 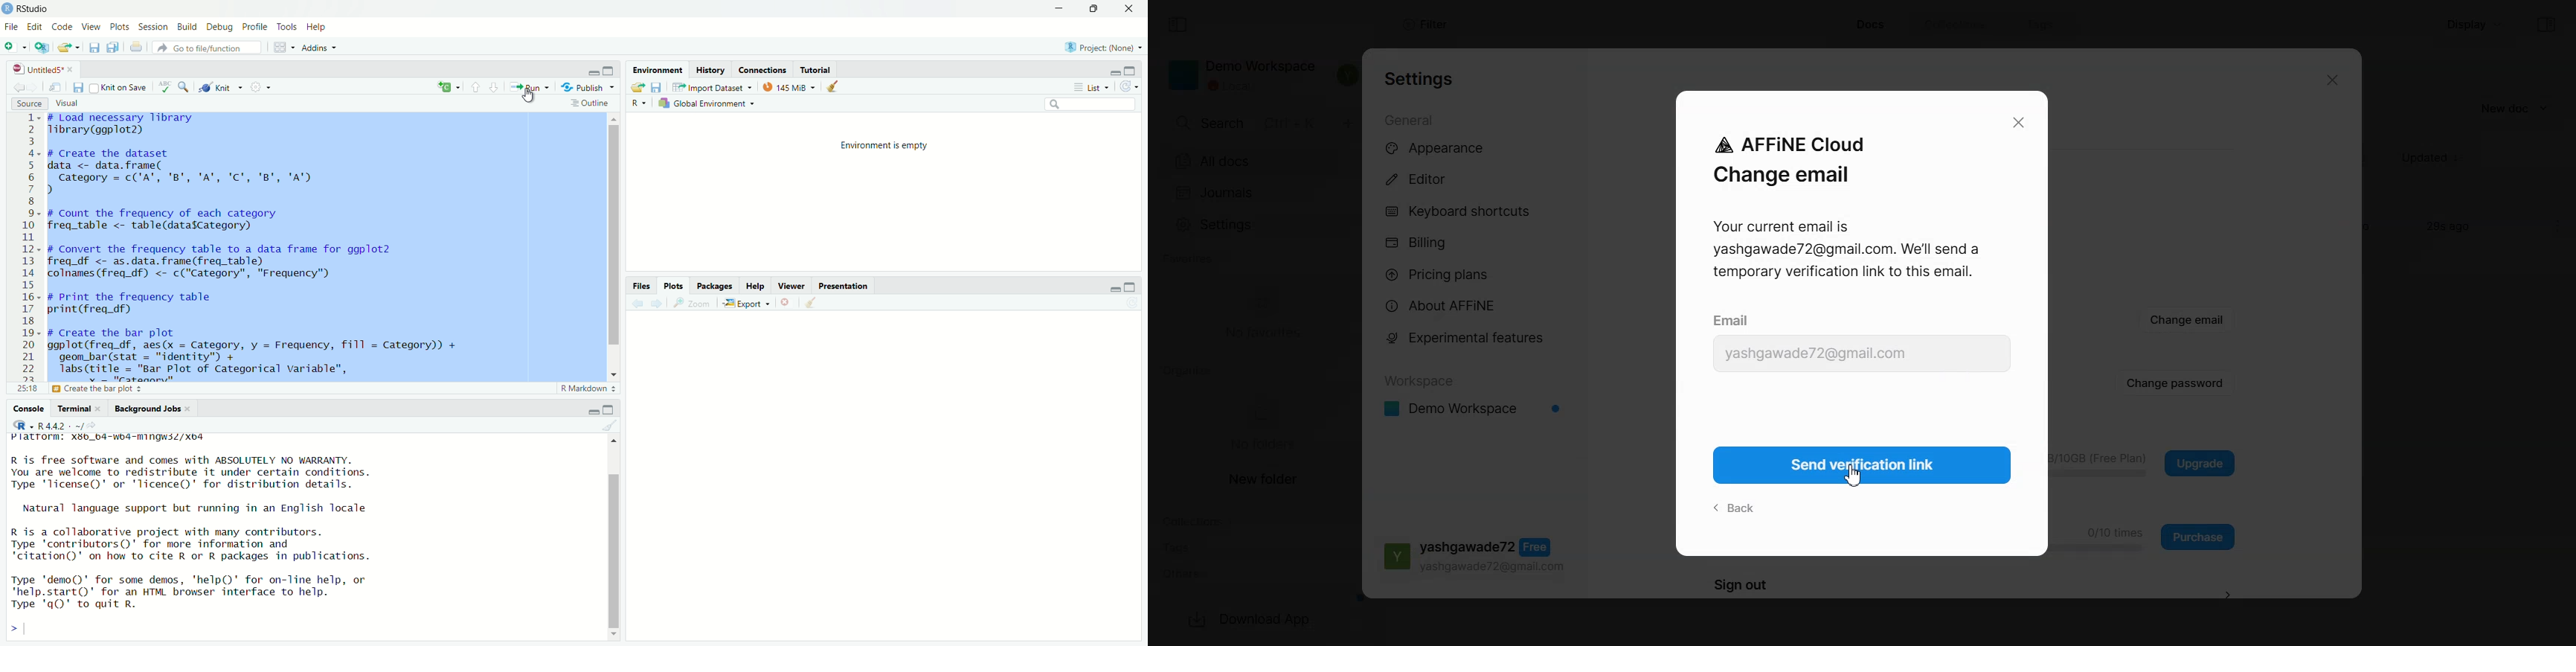 What do you see at coordinates (219, 29) in the screenshot?
I see `debug` at bounding box center [219, 29].